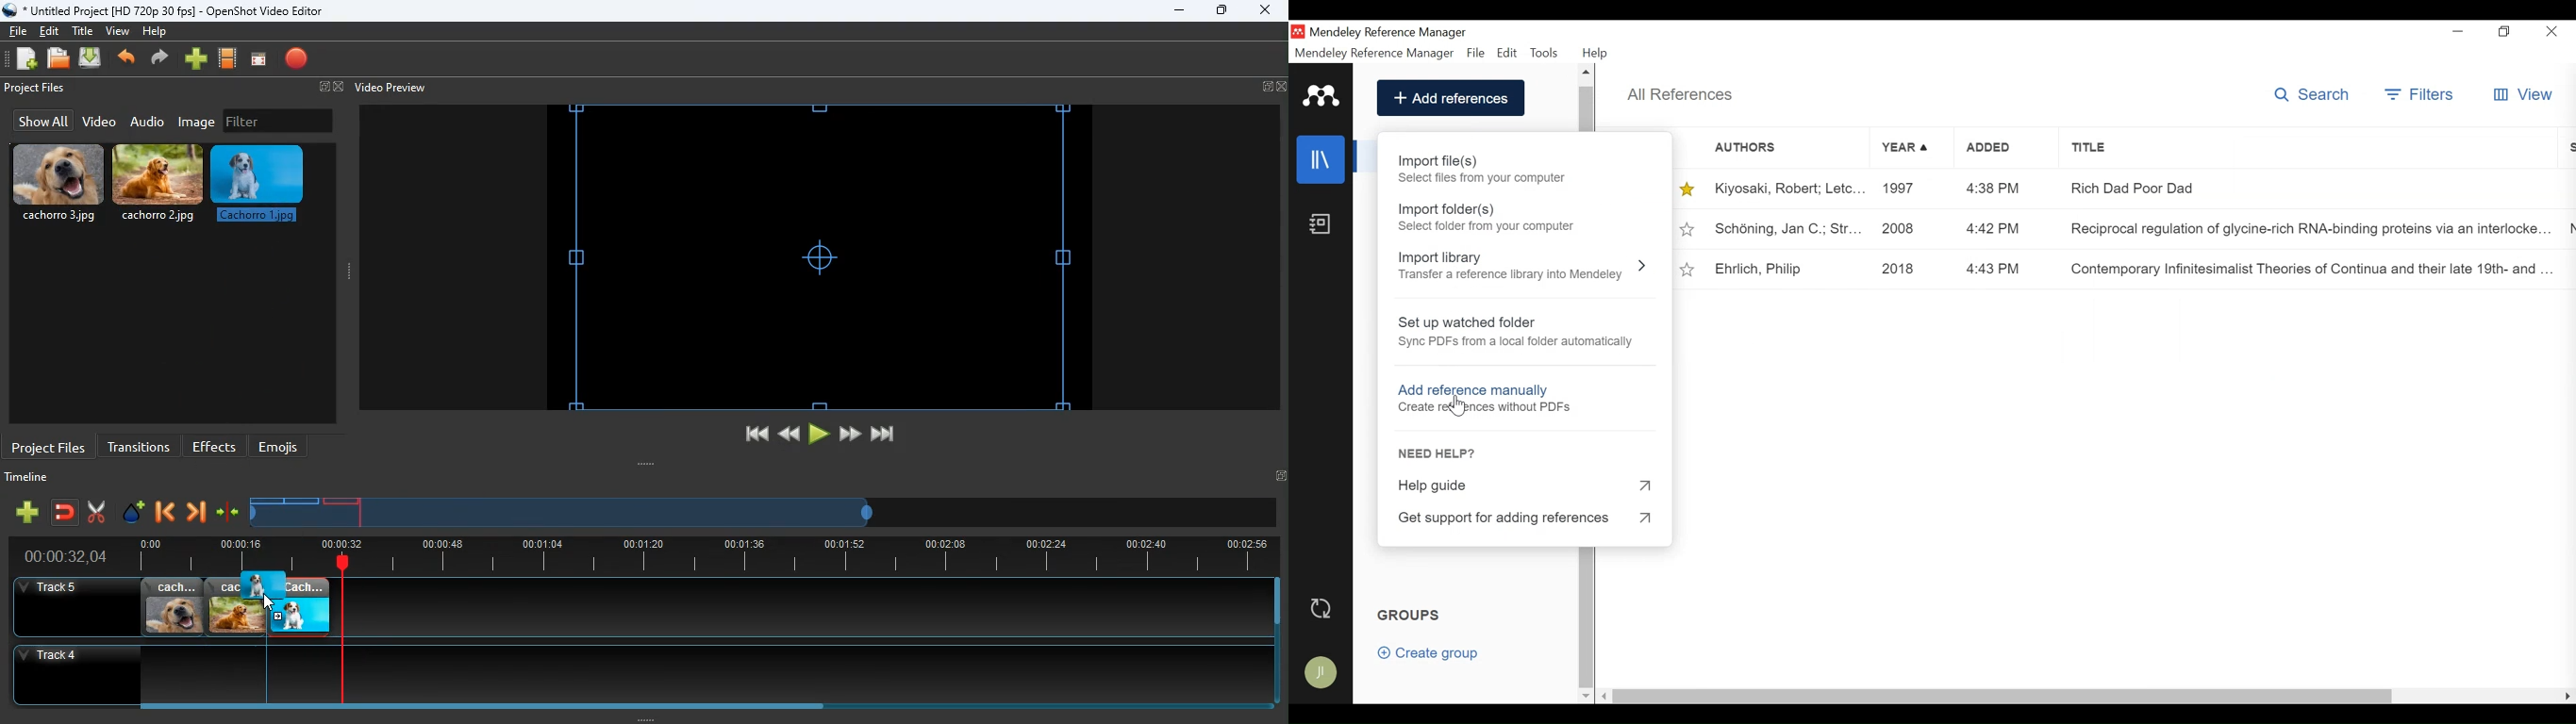 Image resolution: width=2576 pixels, height=728 pixels. I want to click on Add reference manually, so click(1508, 389).